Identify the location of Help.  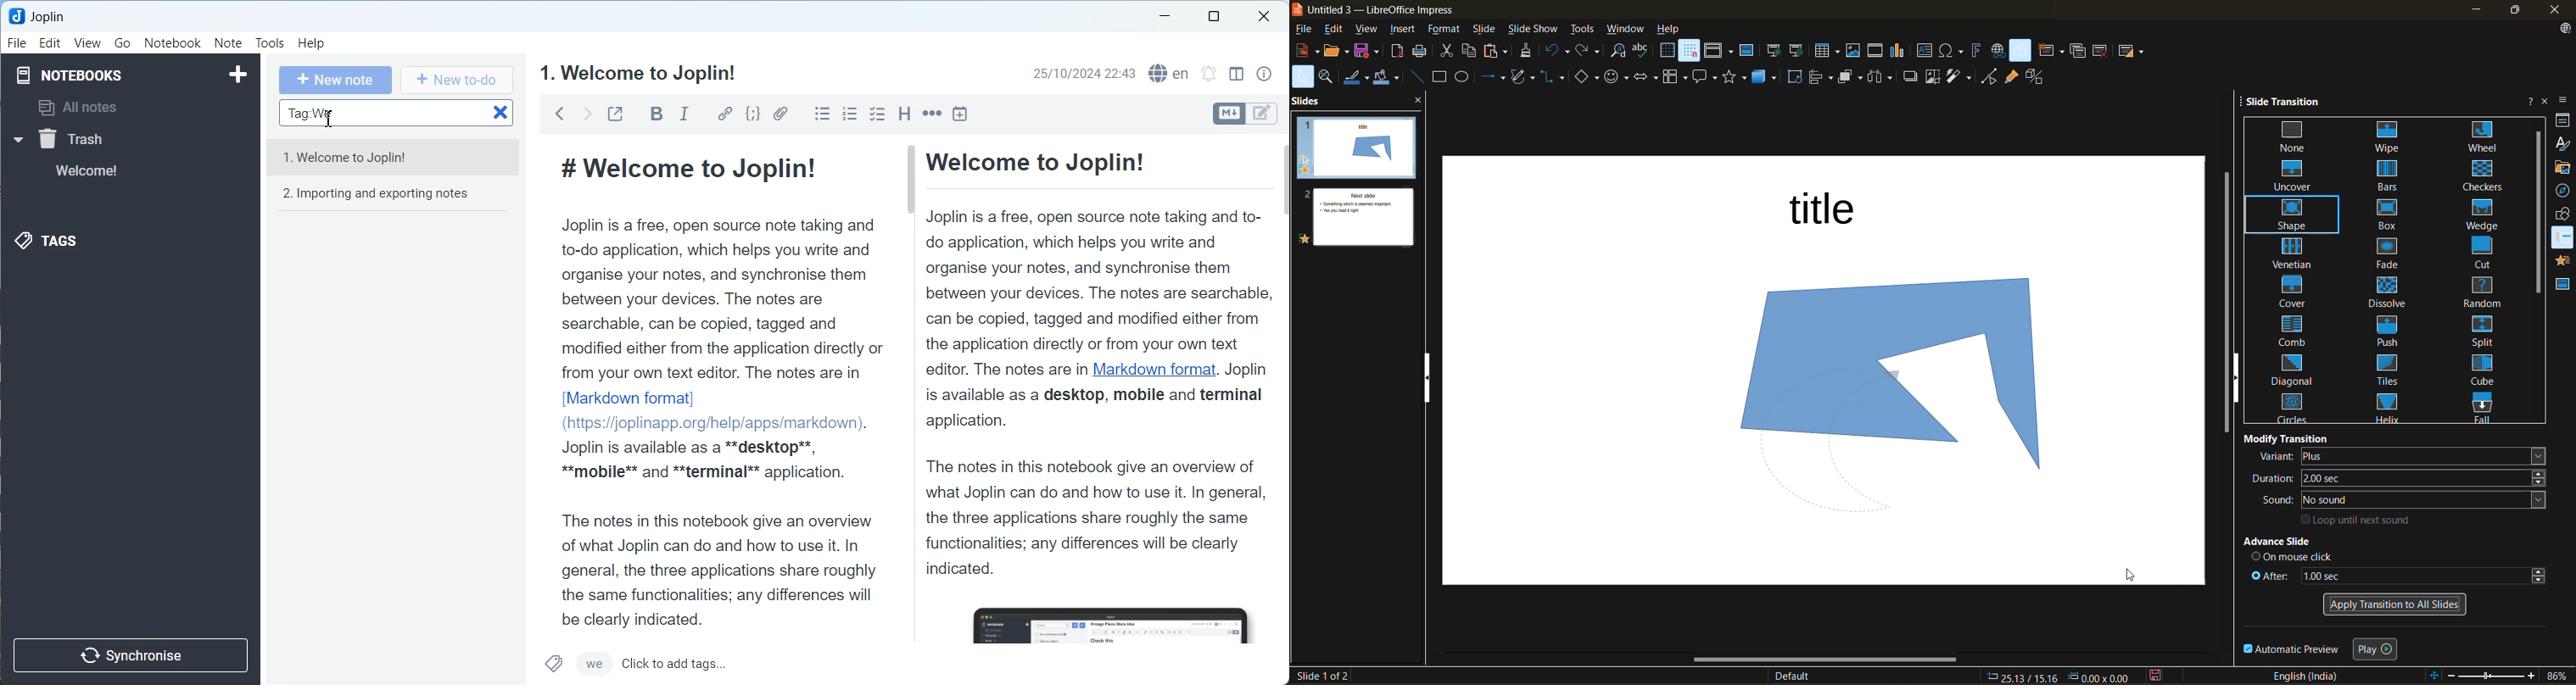
(311, 44).